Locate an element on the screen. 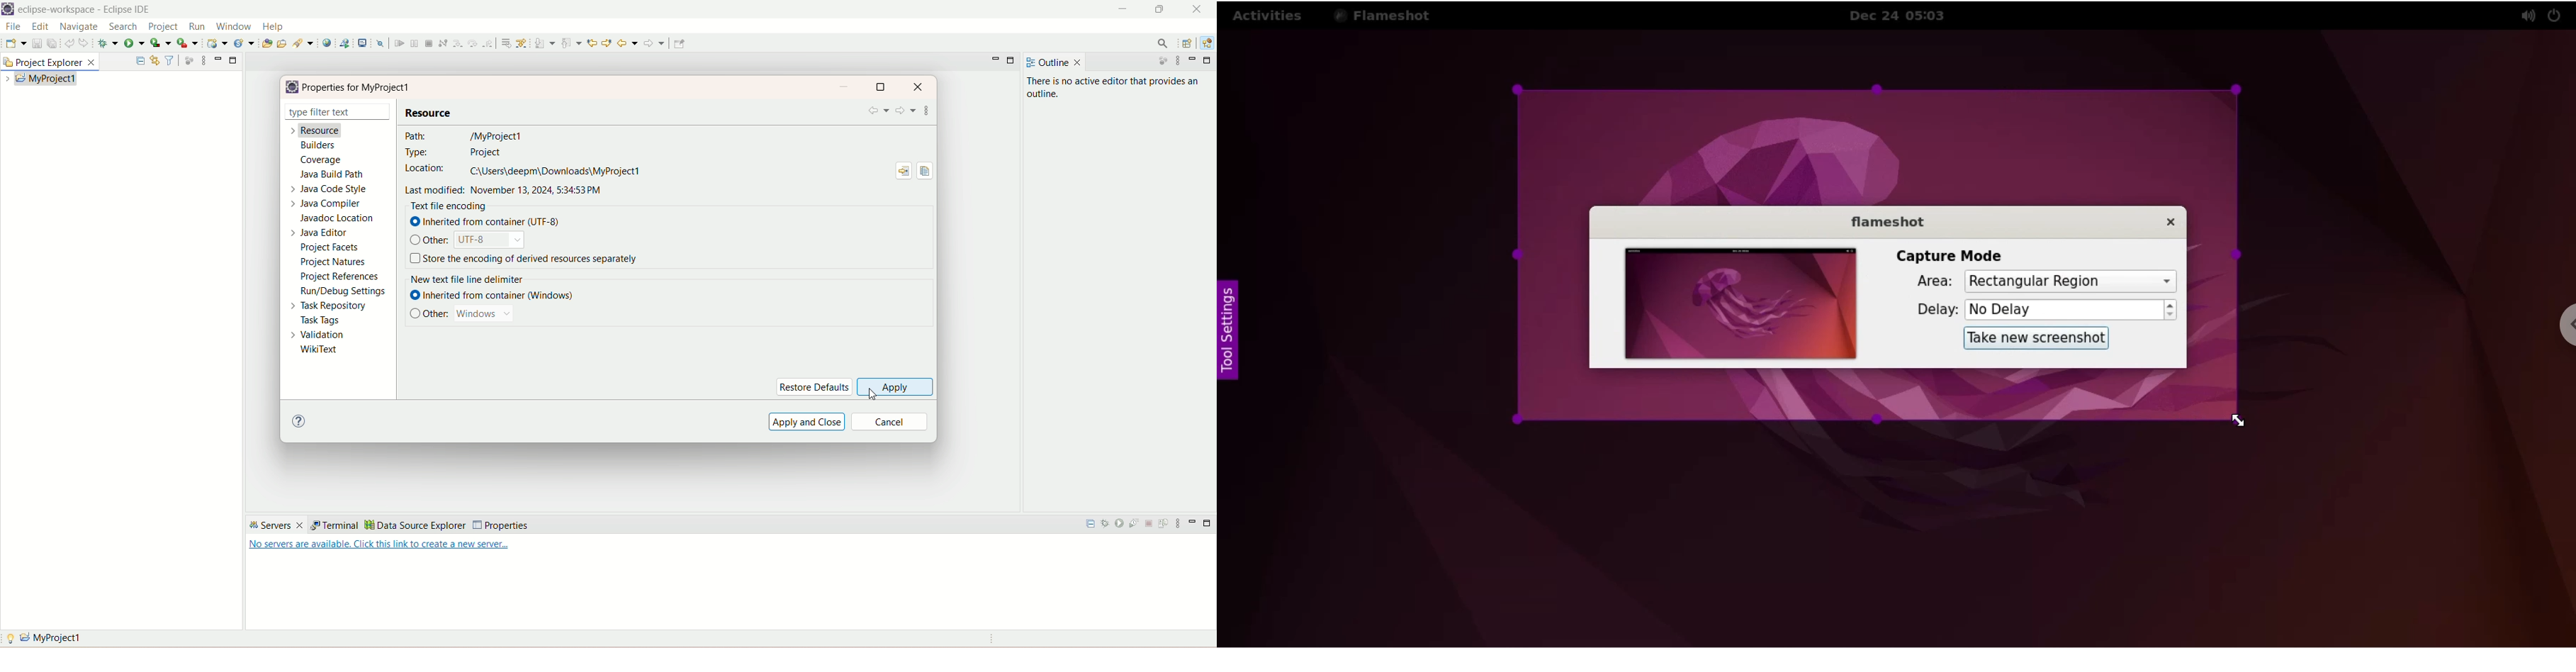 The width and height of the screenshot is (2576, 672). windows is located at coordinates (484, 314).